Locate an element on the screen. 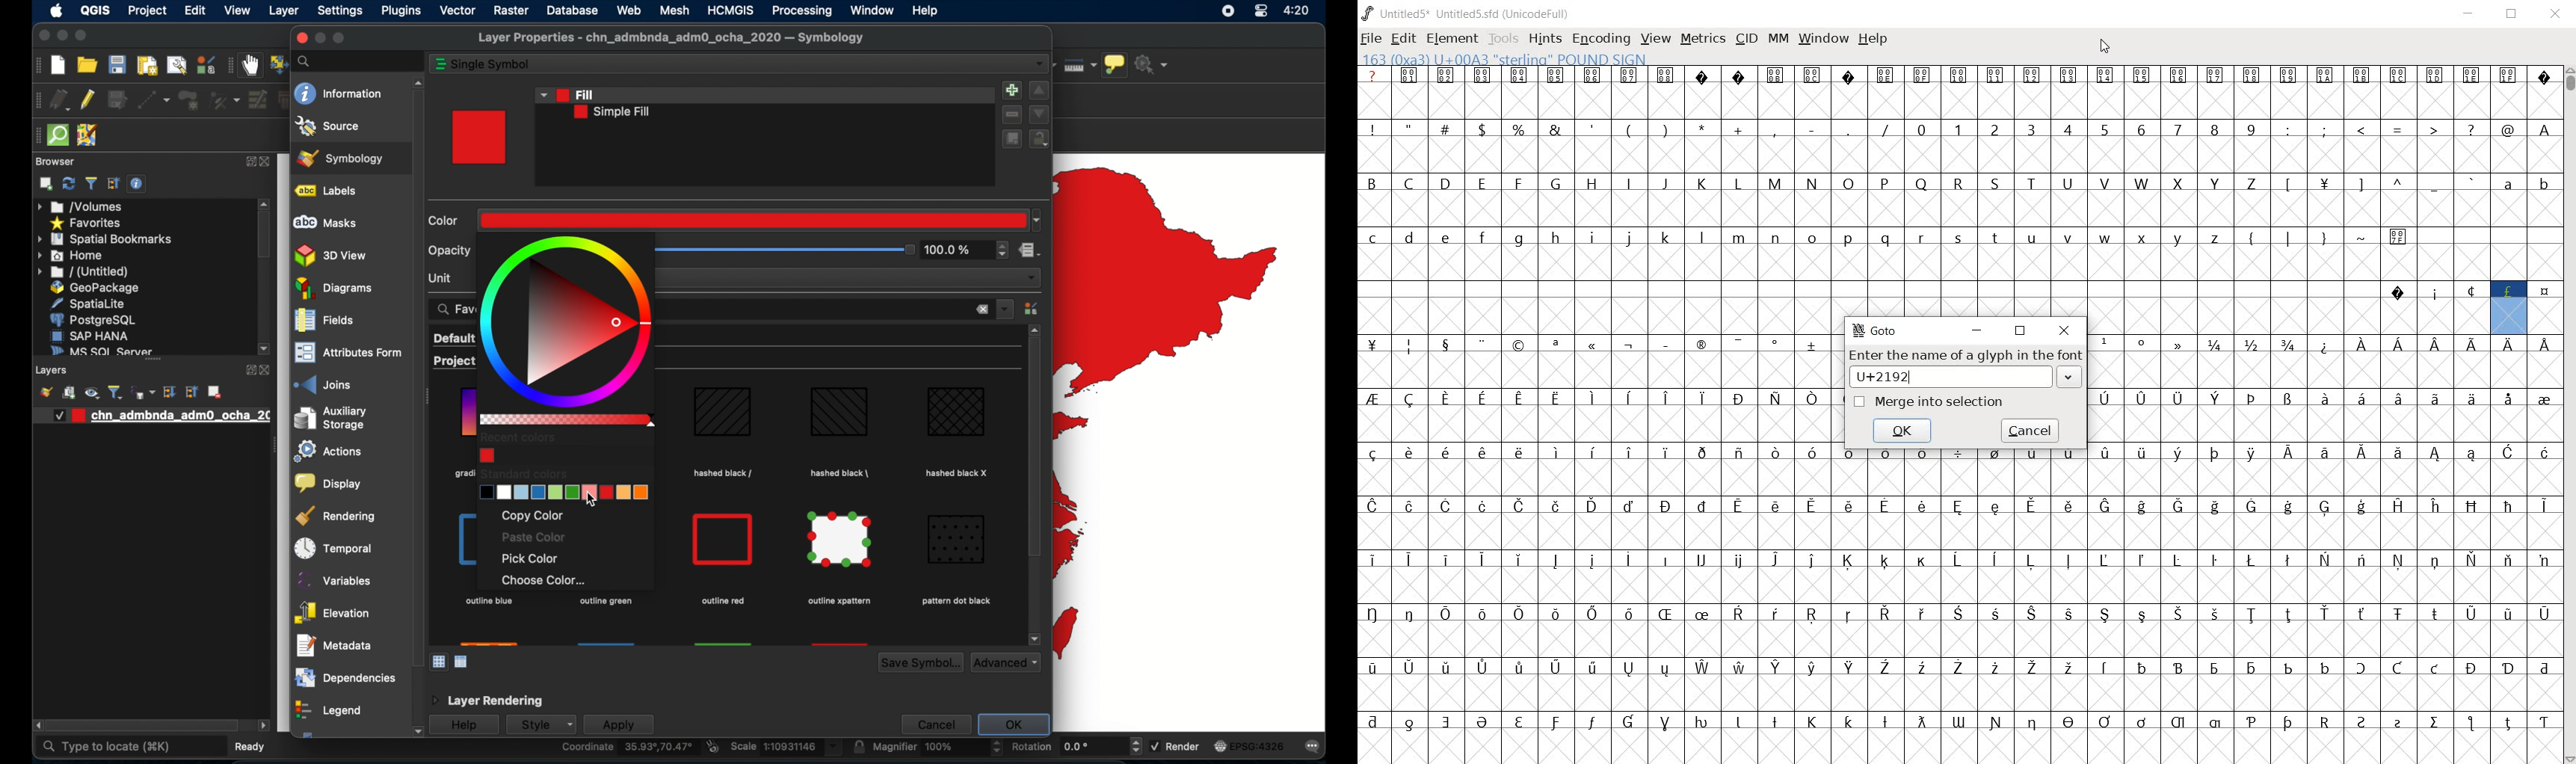 The image size is (2576, 784). apply is located at coordinates (619, 725).